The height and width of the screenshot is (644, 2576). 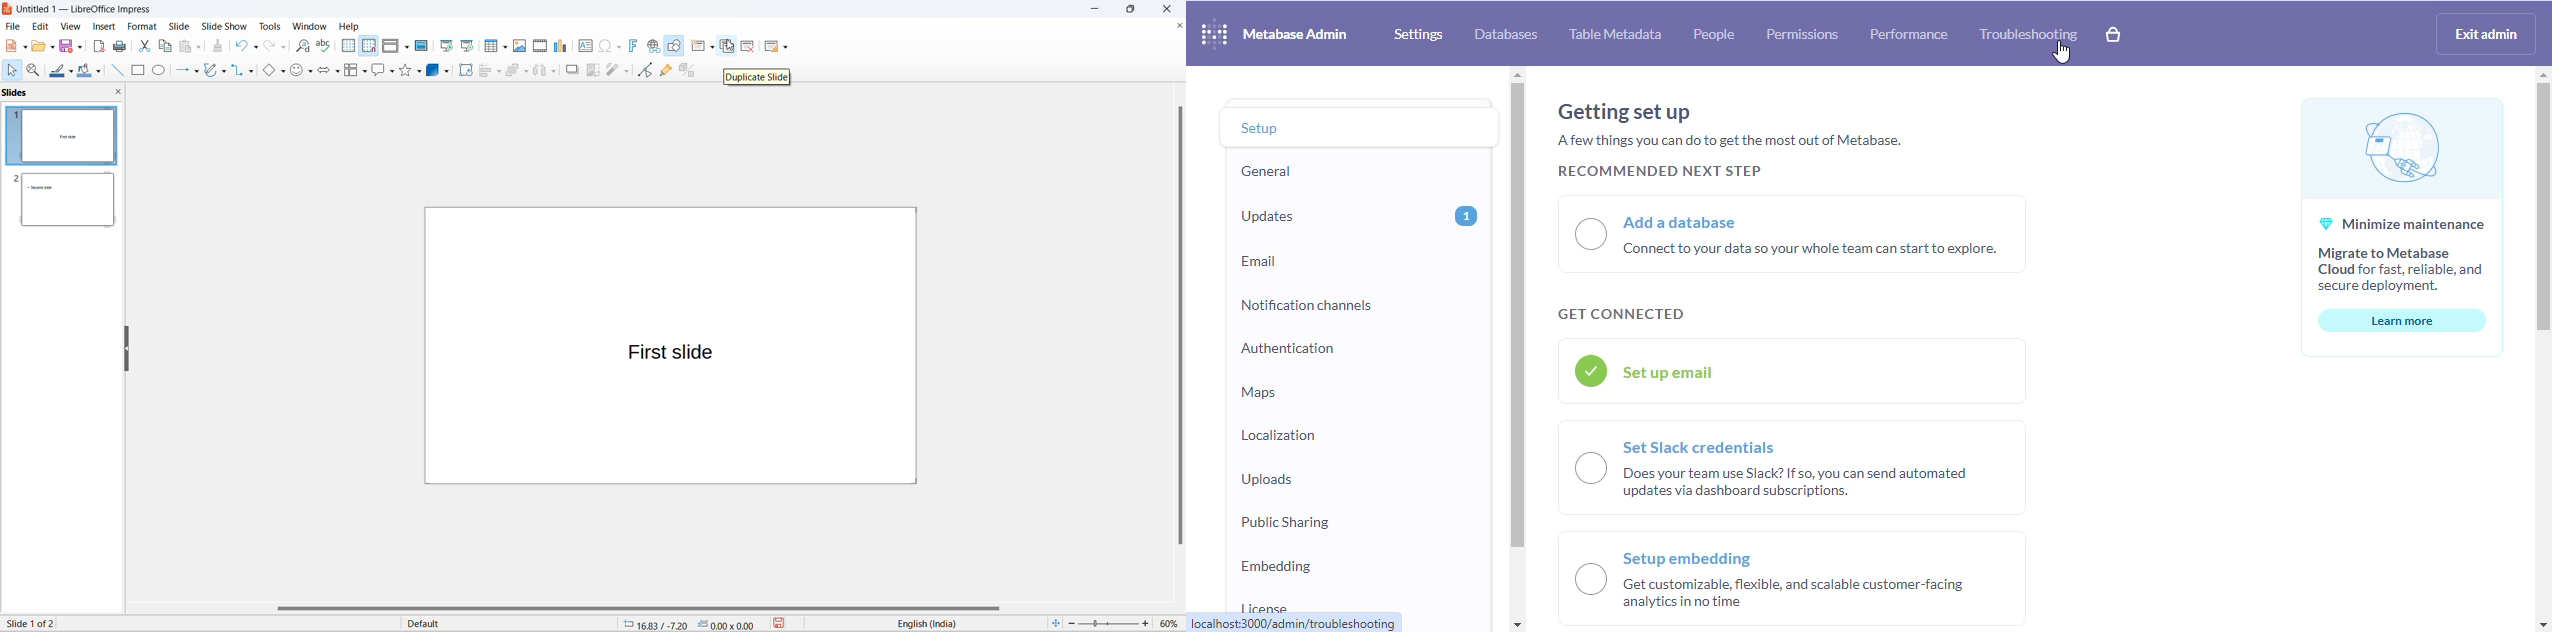 What do you see at coordinates (219, 46) in the screenshot?
I see `clone formatting` at bounding box center [219, 46].